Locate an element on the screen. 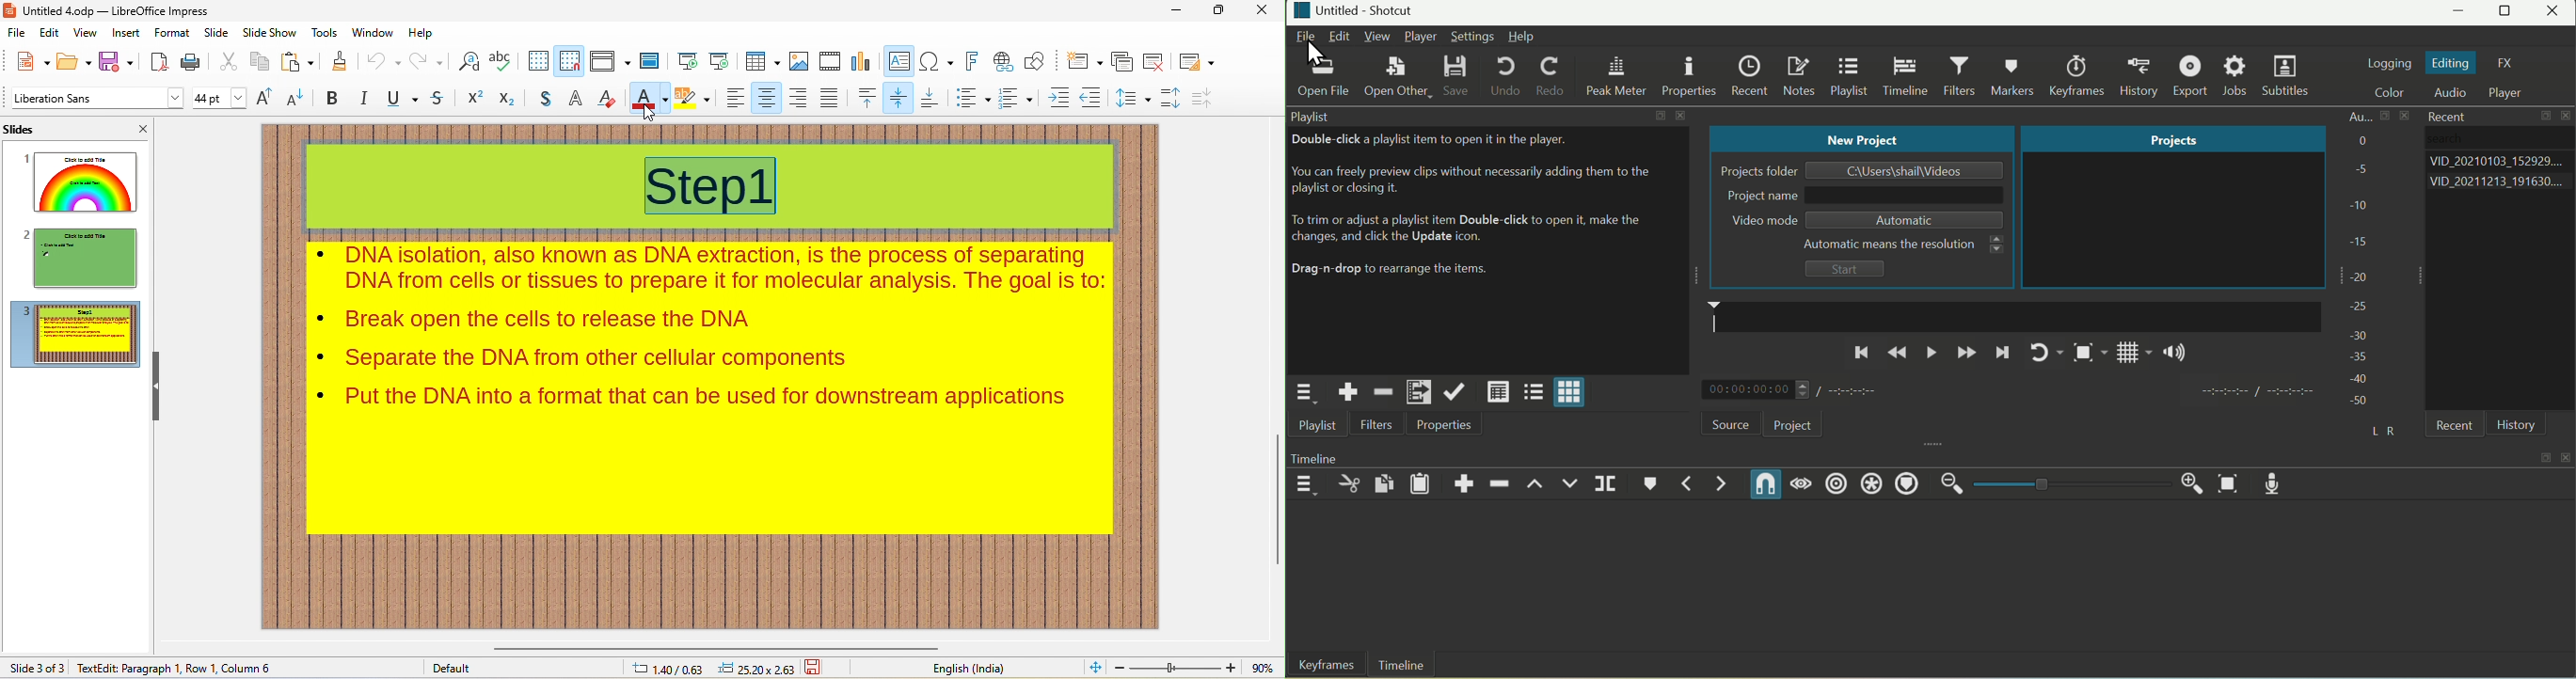 The image size is (2576, 700). Cut is located at coordinates (1349, 485).